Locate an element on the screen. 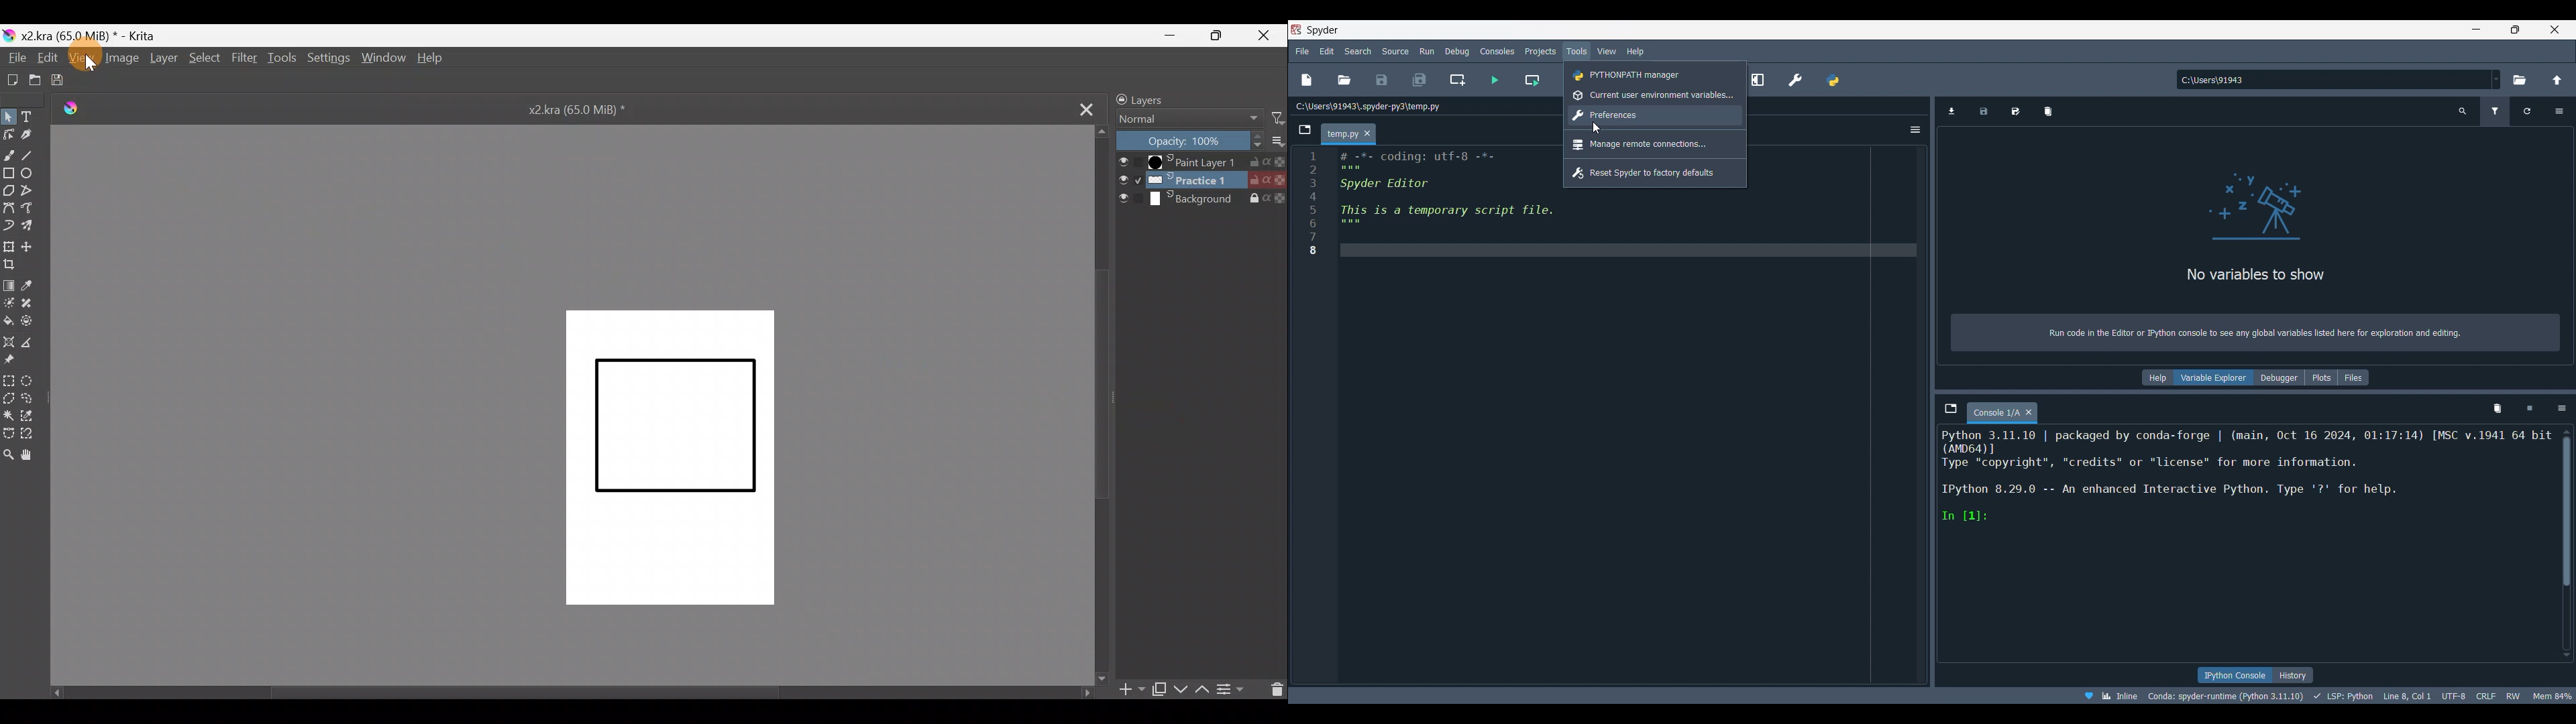  Current tab highlighted is located at coordinates (1340, 134).